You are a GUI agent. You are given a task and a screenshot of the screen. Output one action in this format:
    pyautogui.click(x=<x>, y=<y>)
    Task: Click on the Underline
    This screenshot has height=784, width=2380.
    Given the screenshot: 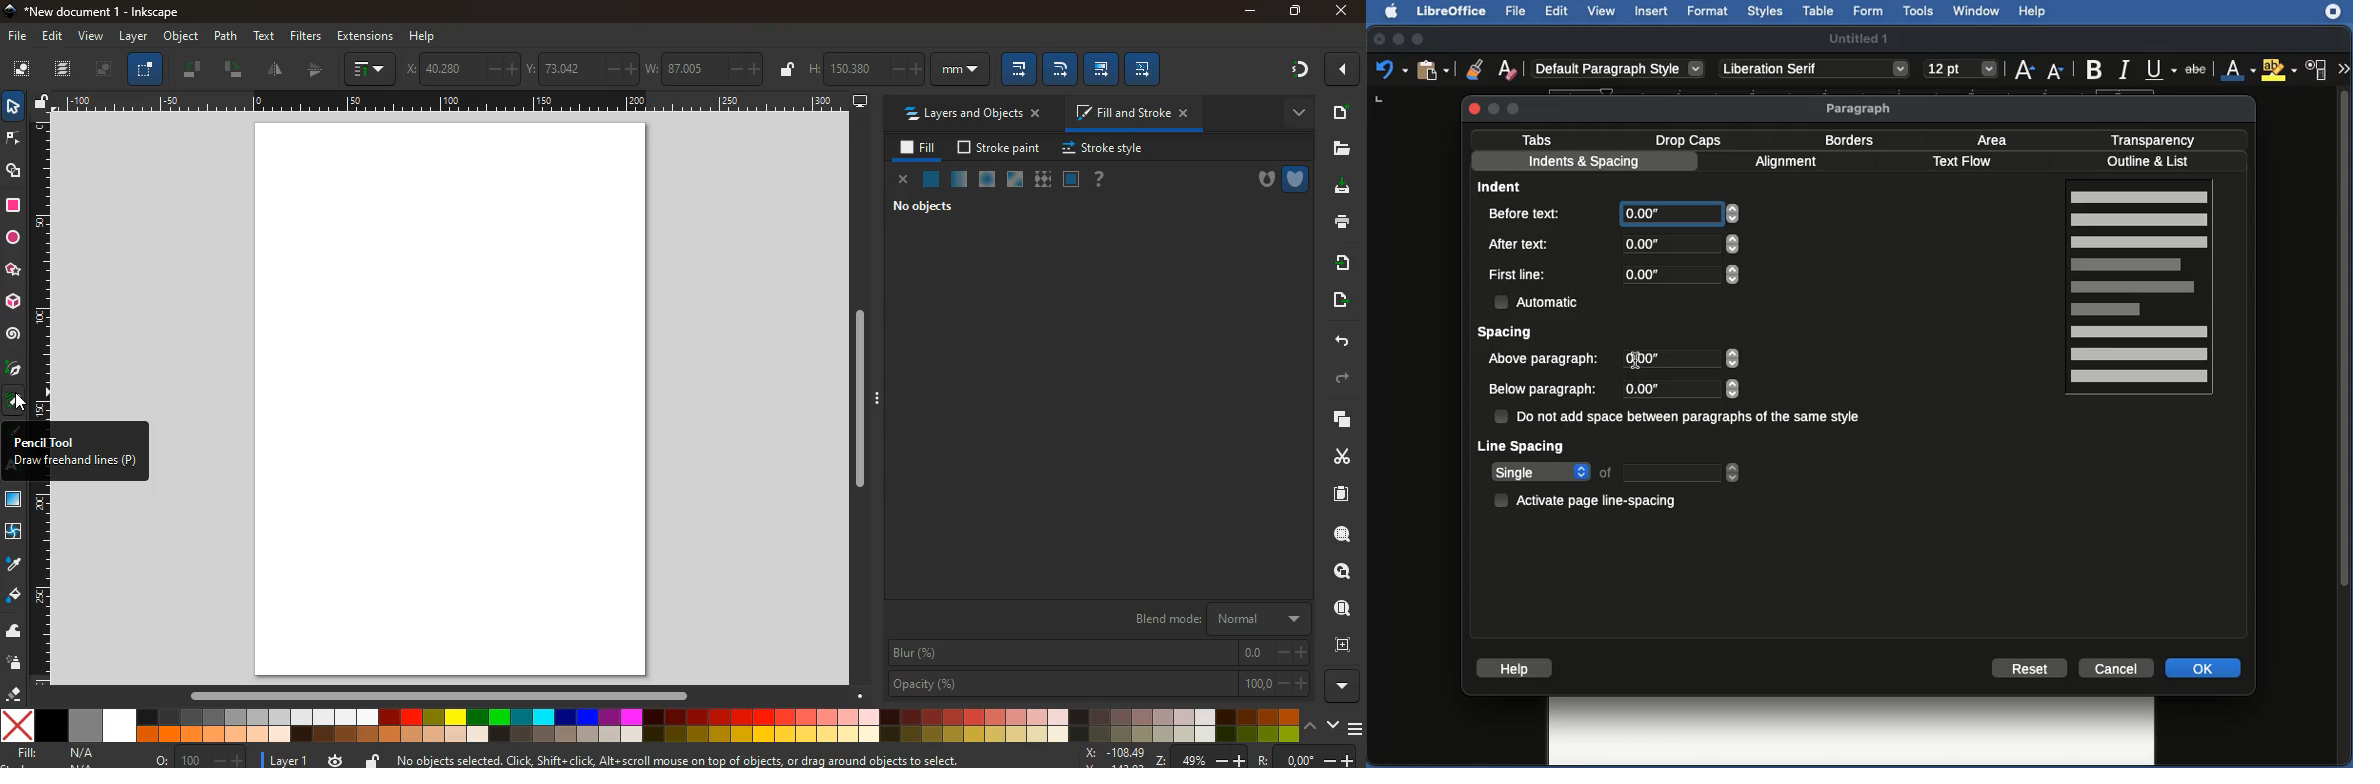 What is the action you would take?
    pyautogui.click(x=2161, y=70)
    